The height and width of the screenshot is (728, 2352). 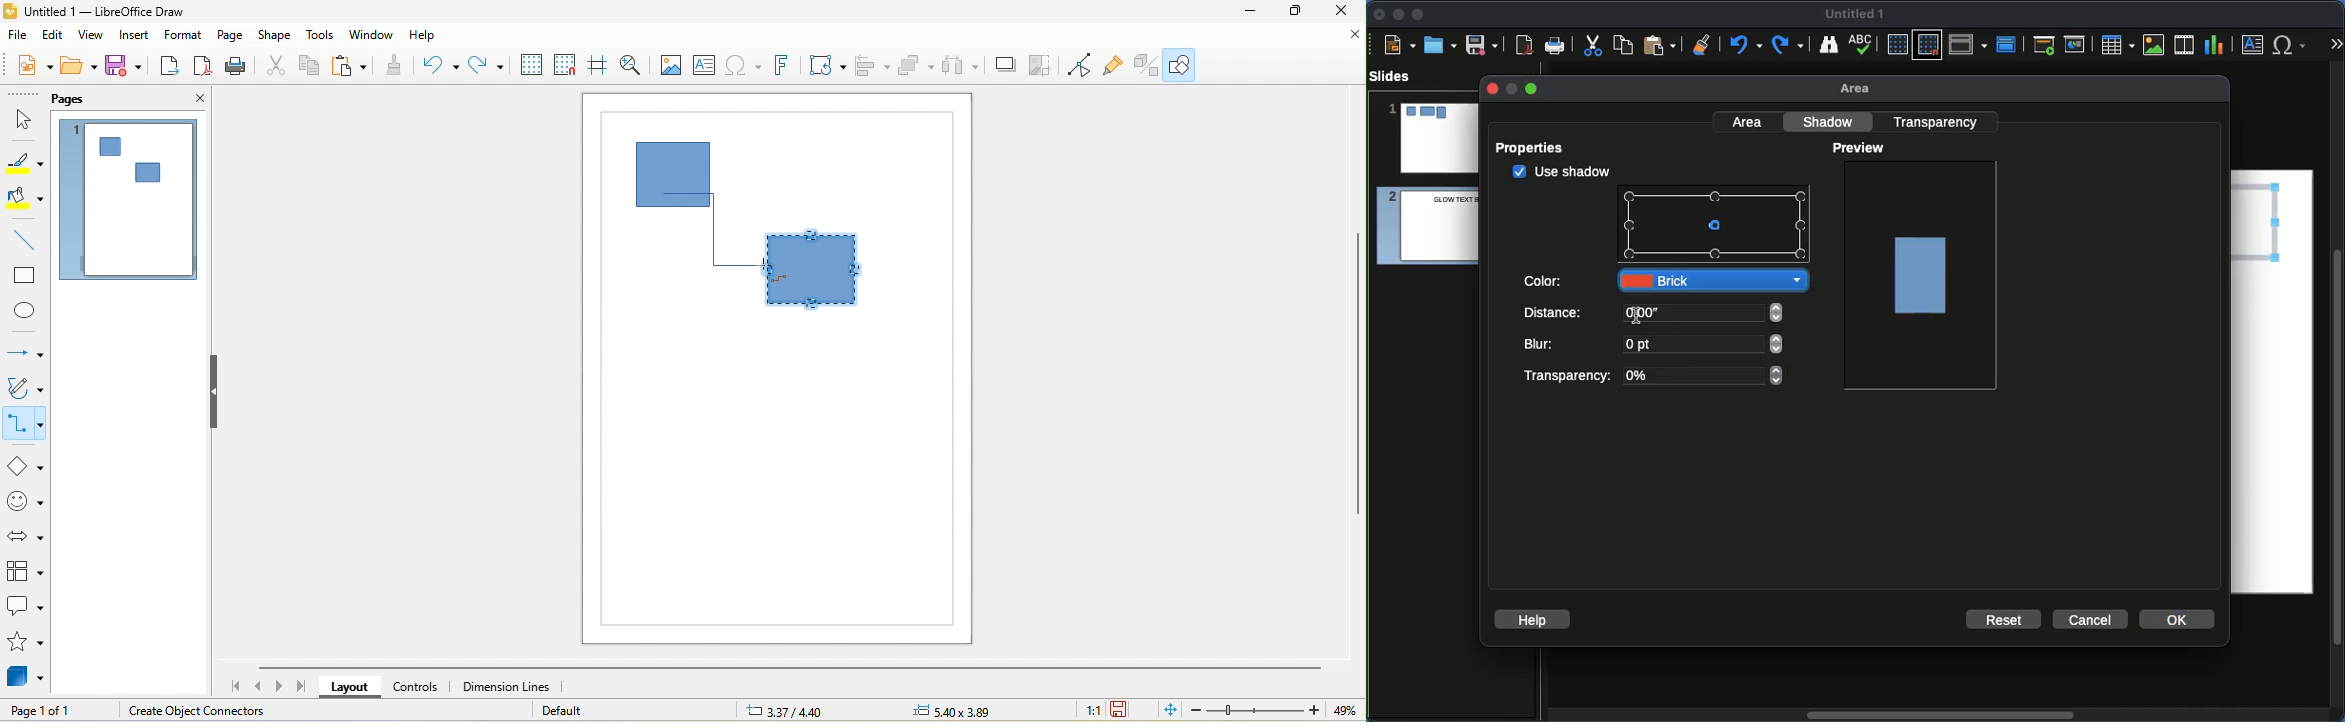 What do you see at coordinates (514, 687) in the screenshot?
I see `dimension lines` at bounding box center [514, 687].